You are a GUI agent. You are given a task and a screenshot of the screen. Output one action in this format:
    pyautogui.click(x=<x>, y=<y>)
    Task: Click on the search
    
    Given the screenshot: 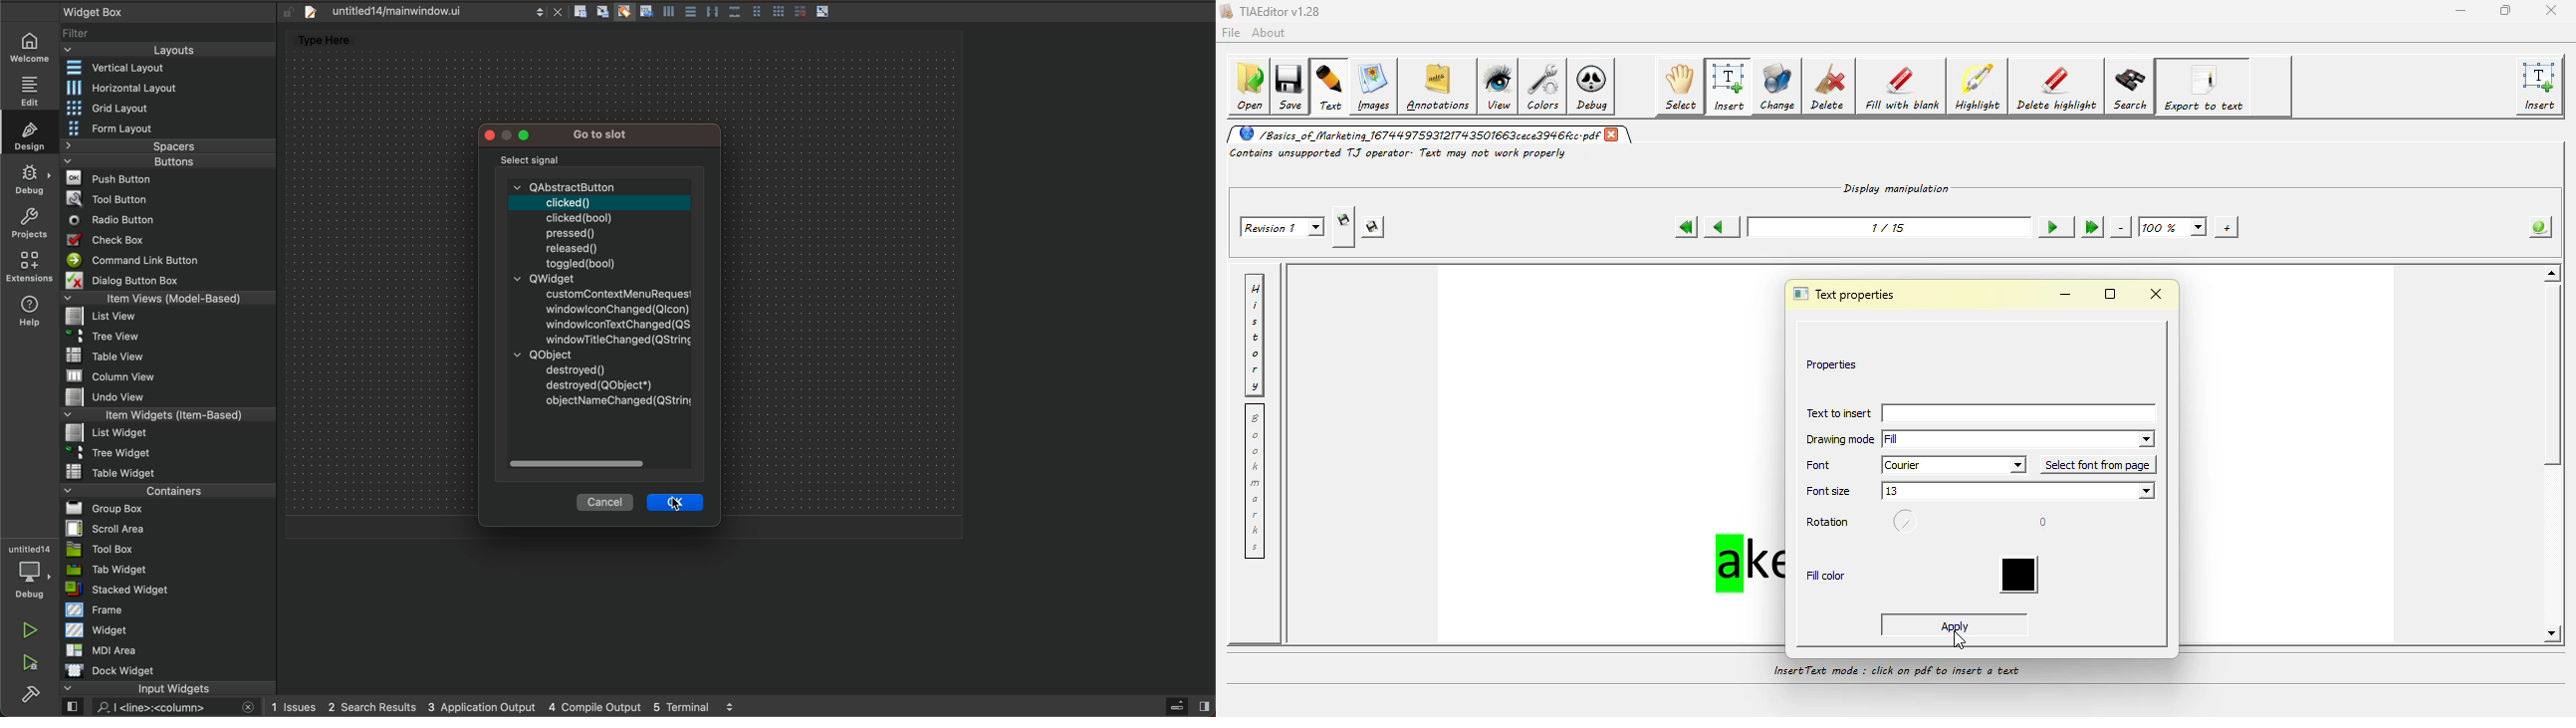 What is the action you would take?
    pyautogui.click(x=159, y=707)
    